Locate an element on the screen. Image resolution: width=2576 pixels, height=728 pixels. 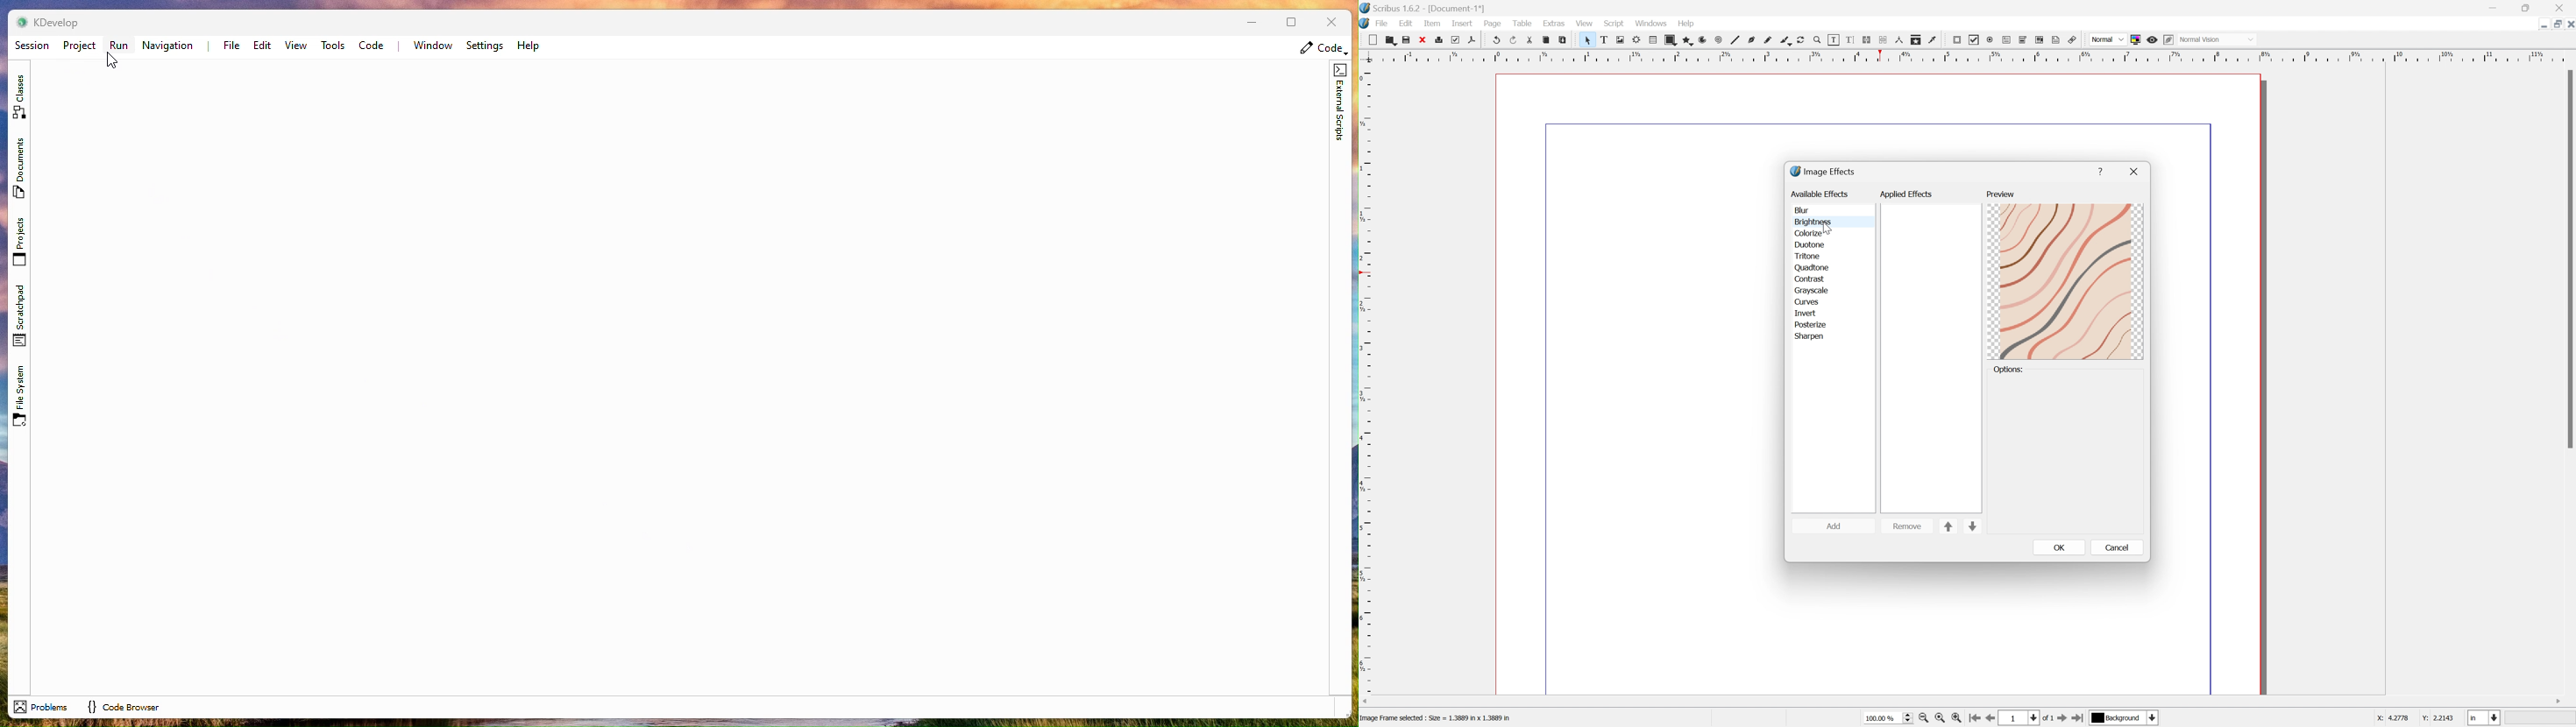
curves is located at coordinates (1806, 300).